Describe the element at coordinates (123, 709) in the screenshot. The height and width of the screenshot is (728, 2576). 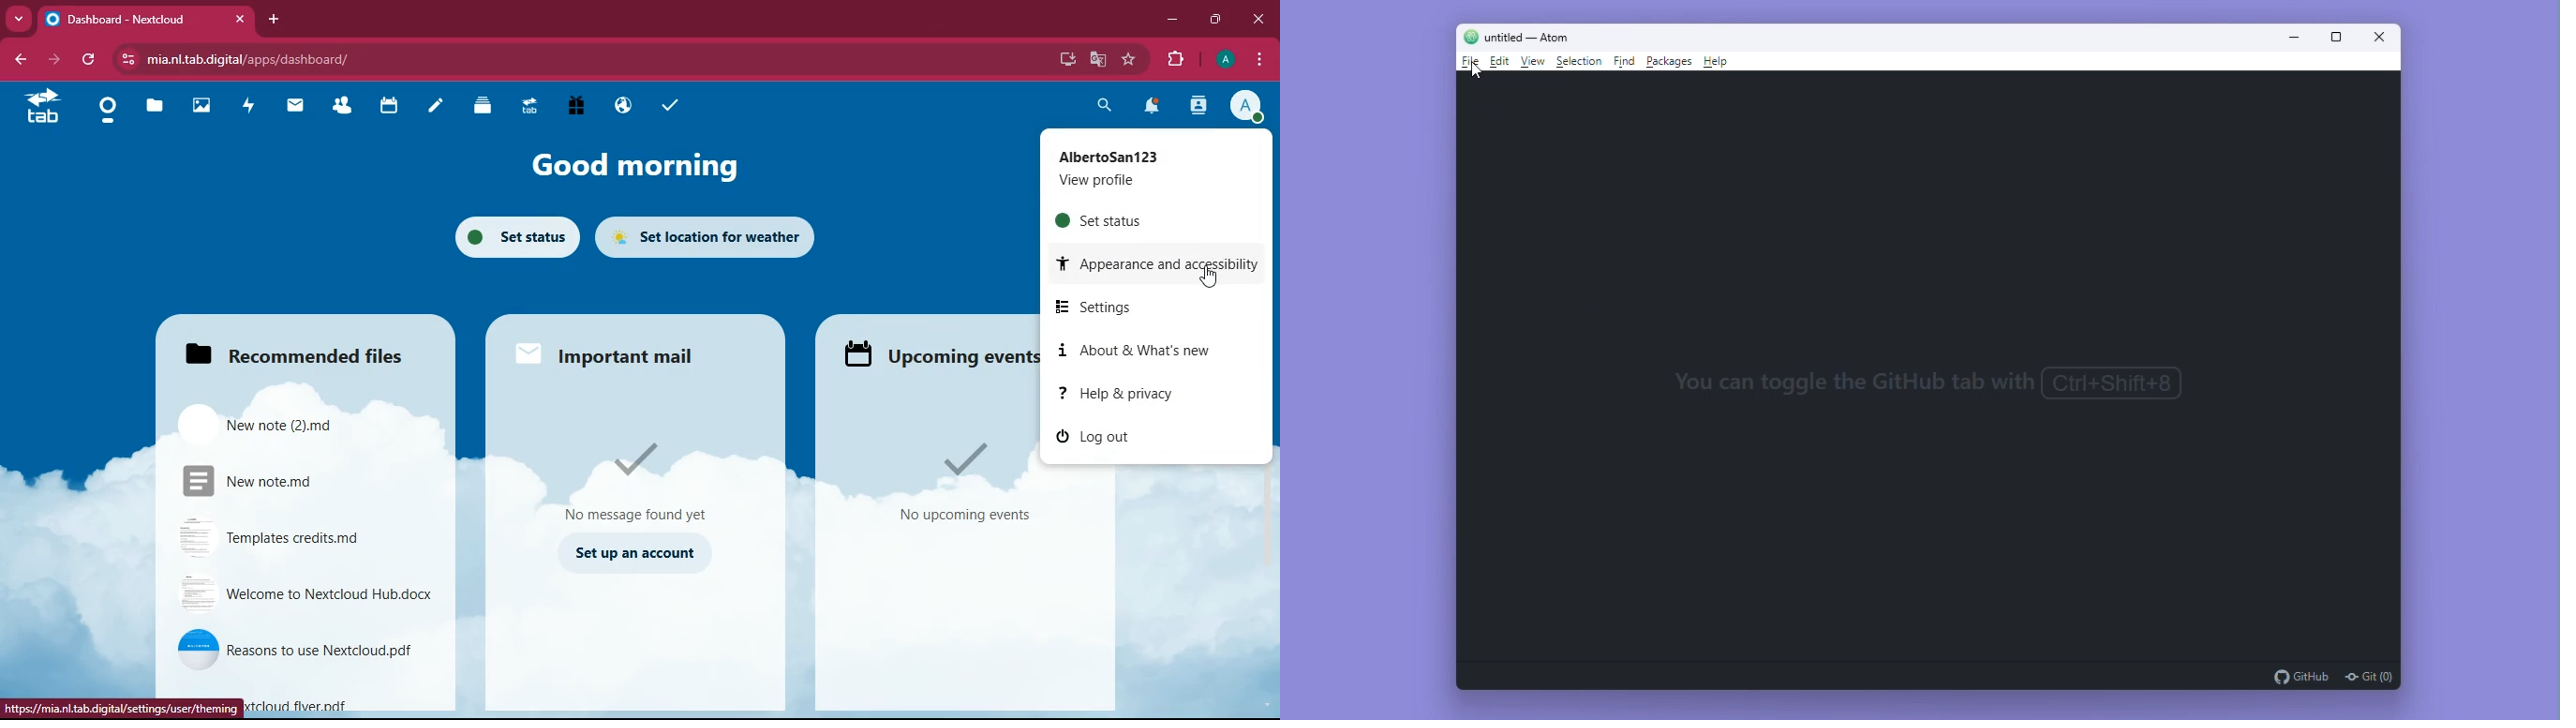
I see `url` at that location.